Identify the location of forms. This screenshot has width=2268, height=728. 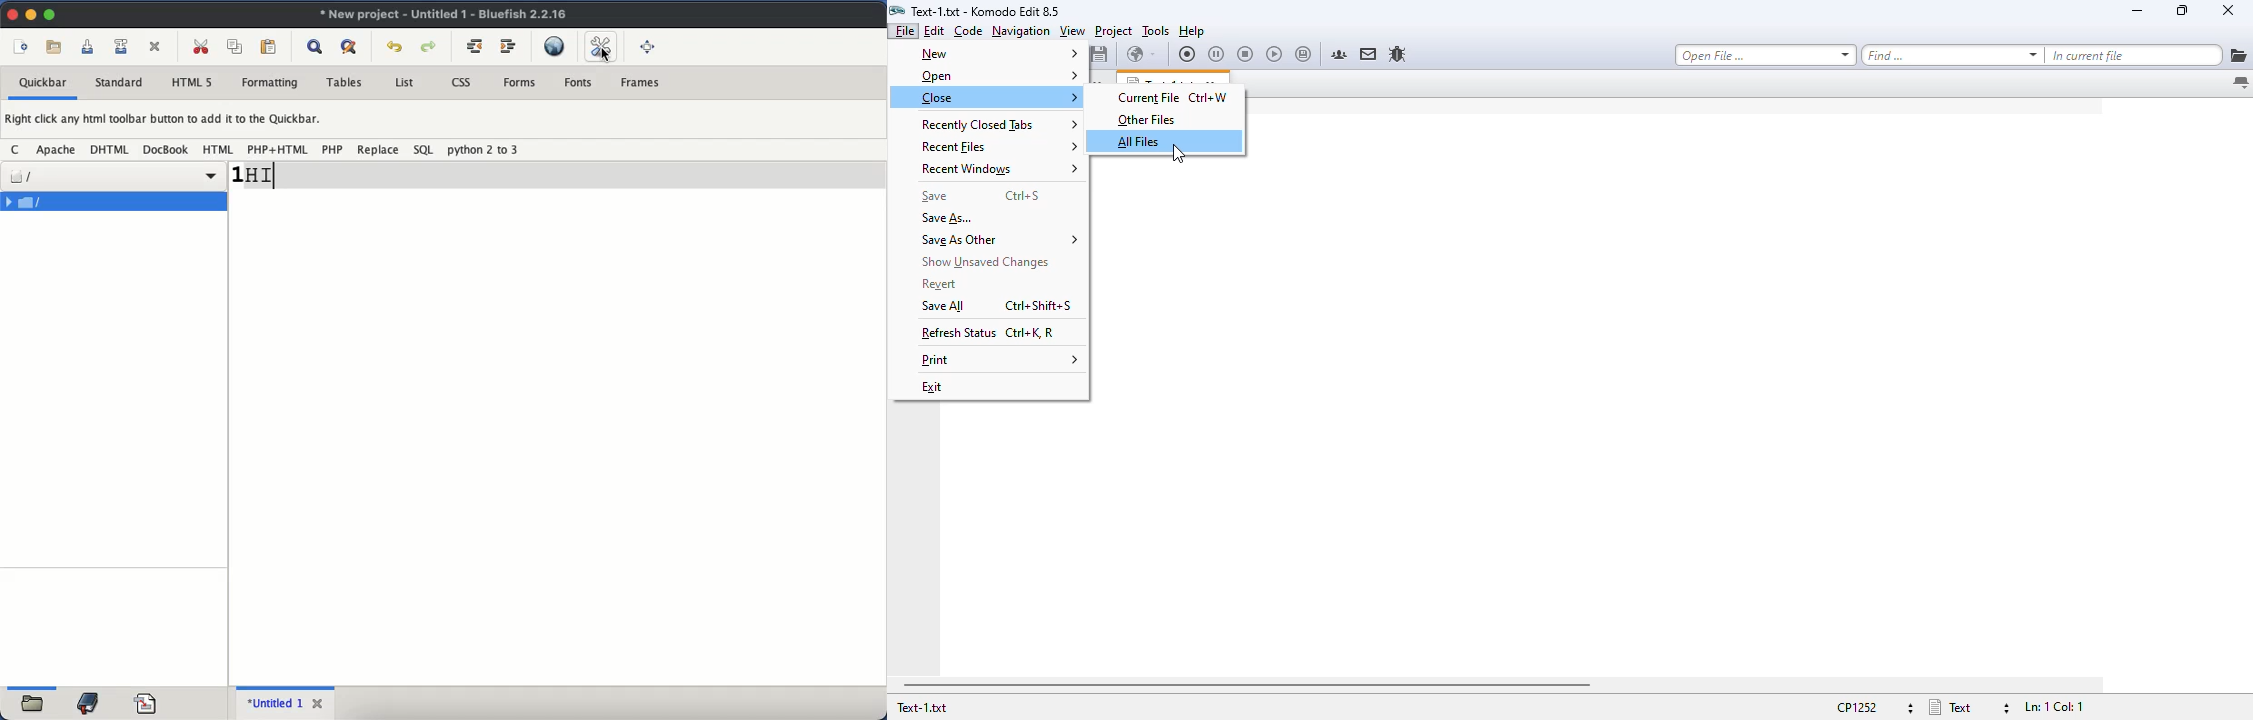
(524, 85).